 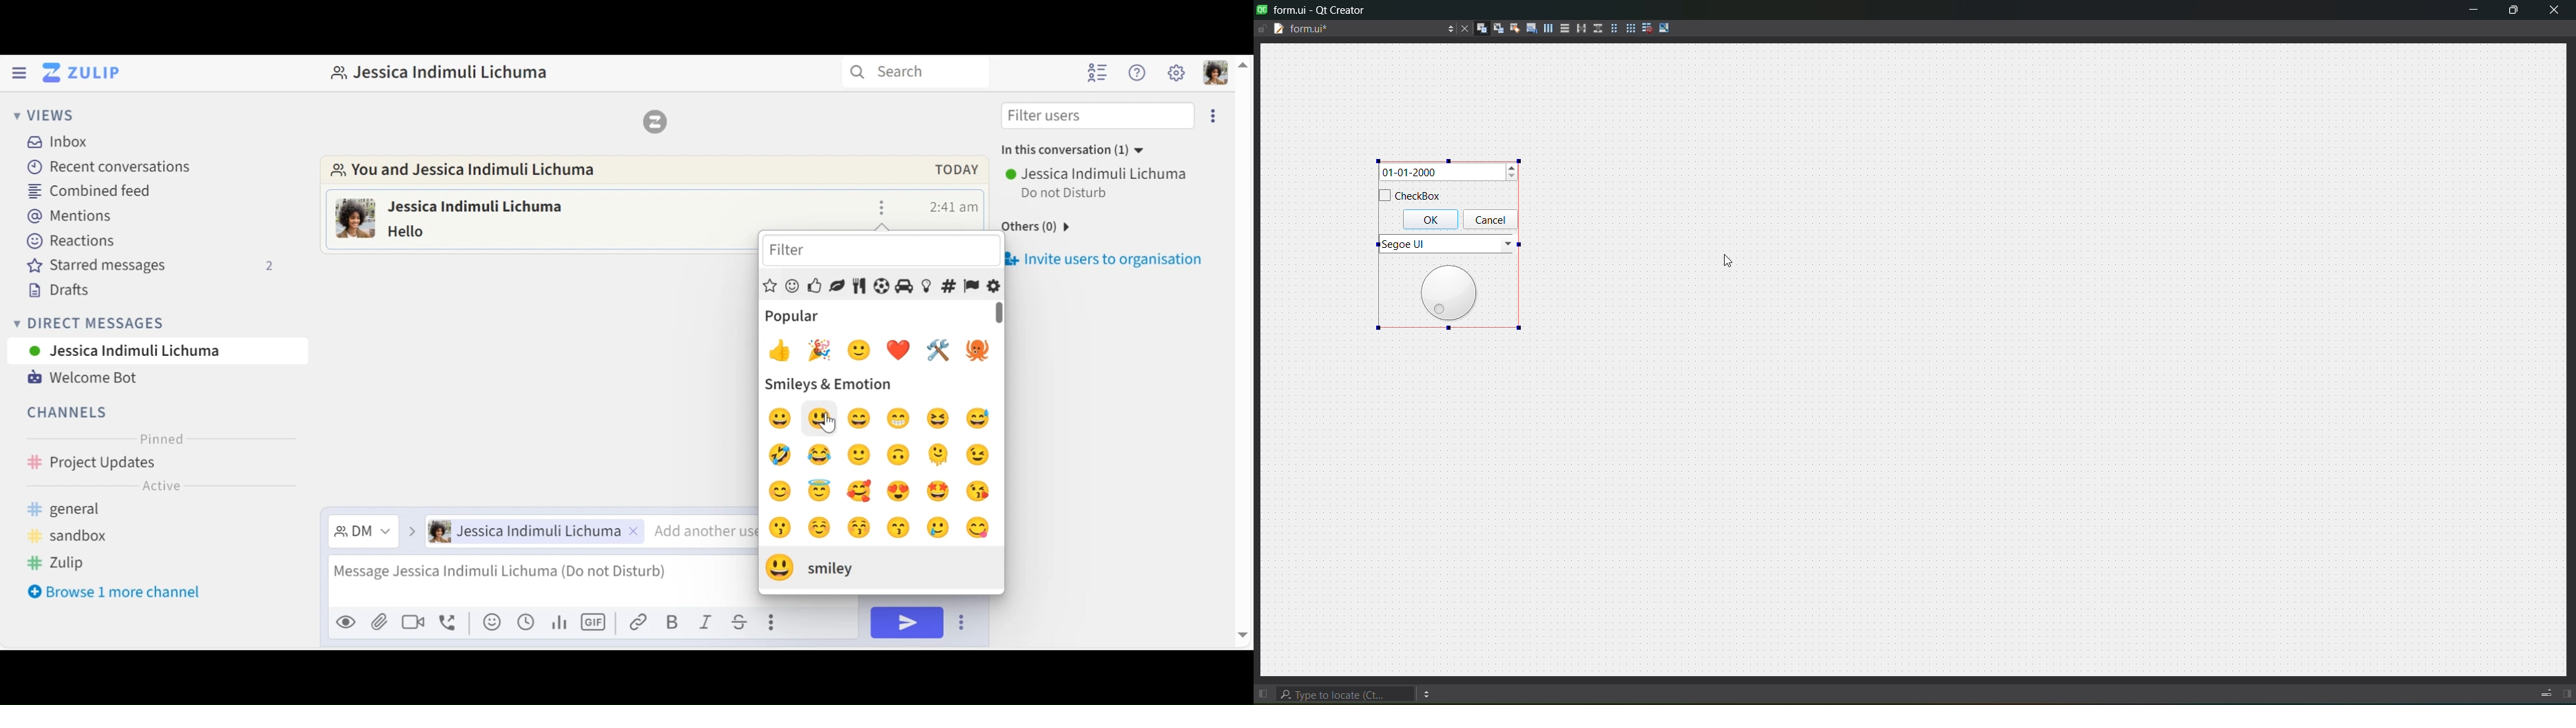 I want to click on laughing, so click(x=941, y=418).